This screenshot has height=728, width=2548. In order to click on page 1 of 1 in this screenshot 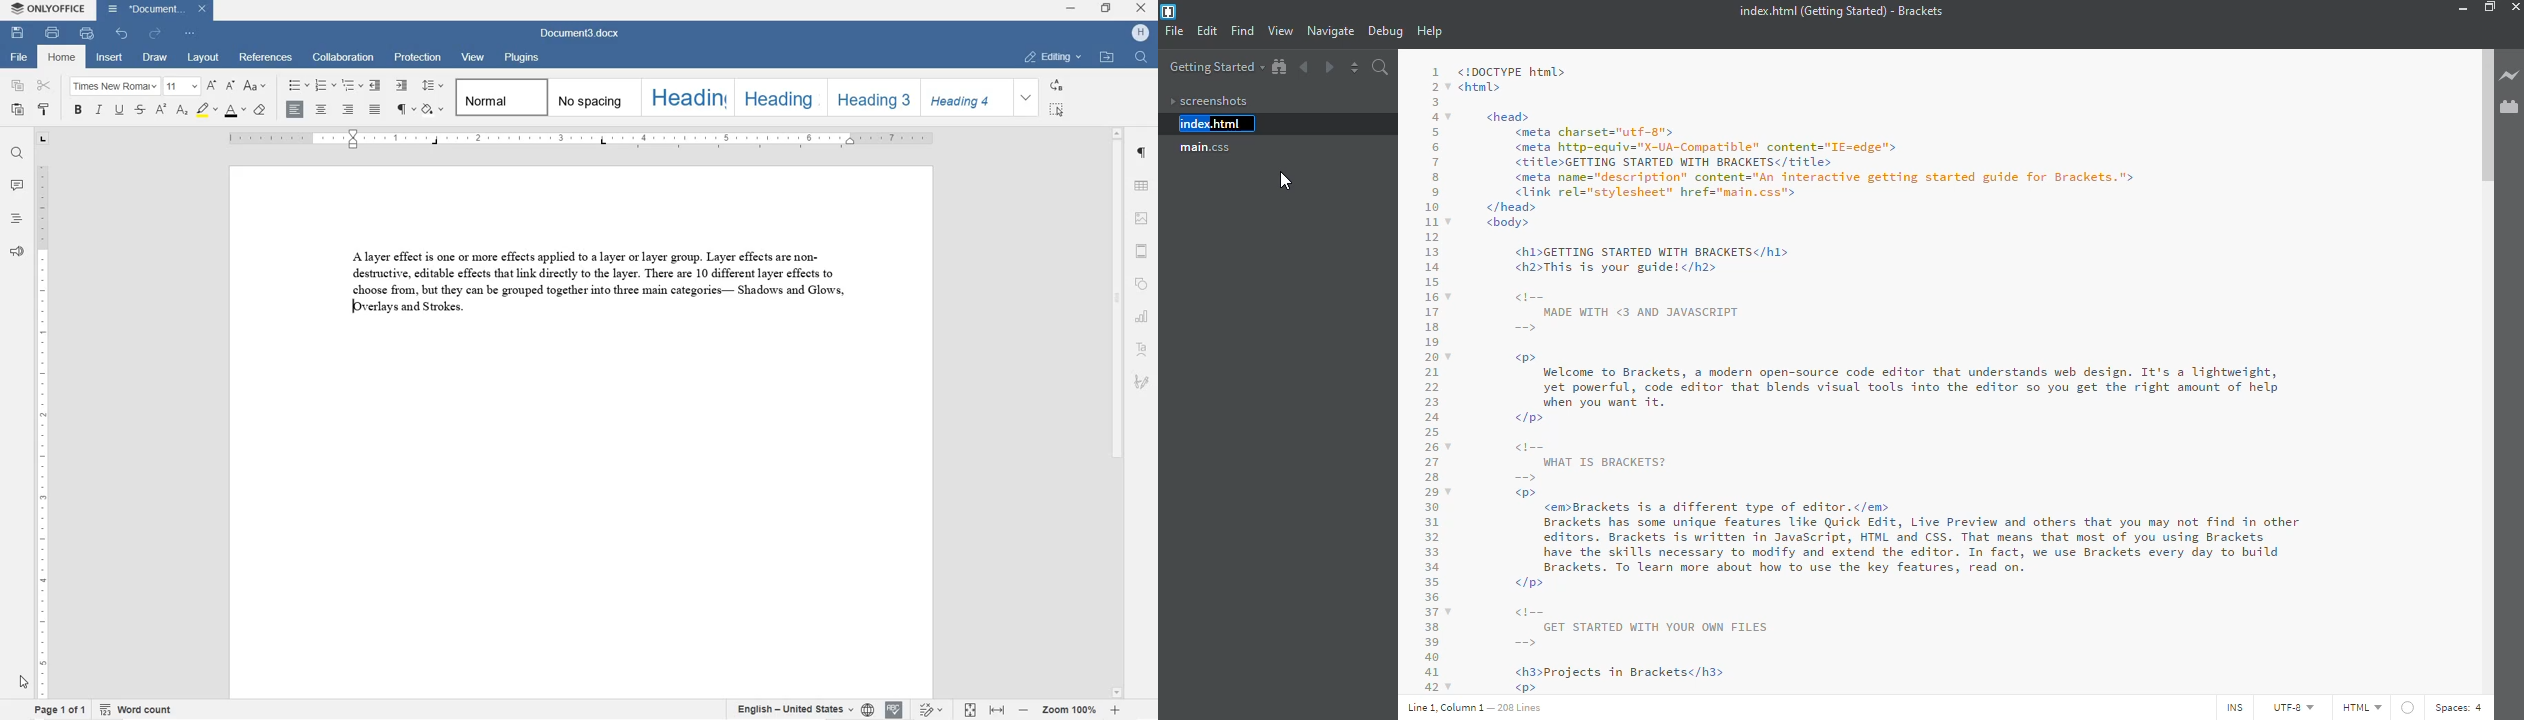, I will do `click(61, 710)`.